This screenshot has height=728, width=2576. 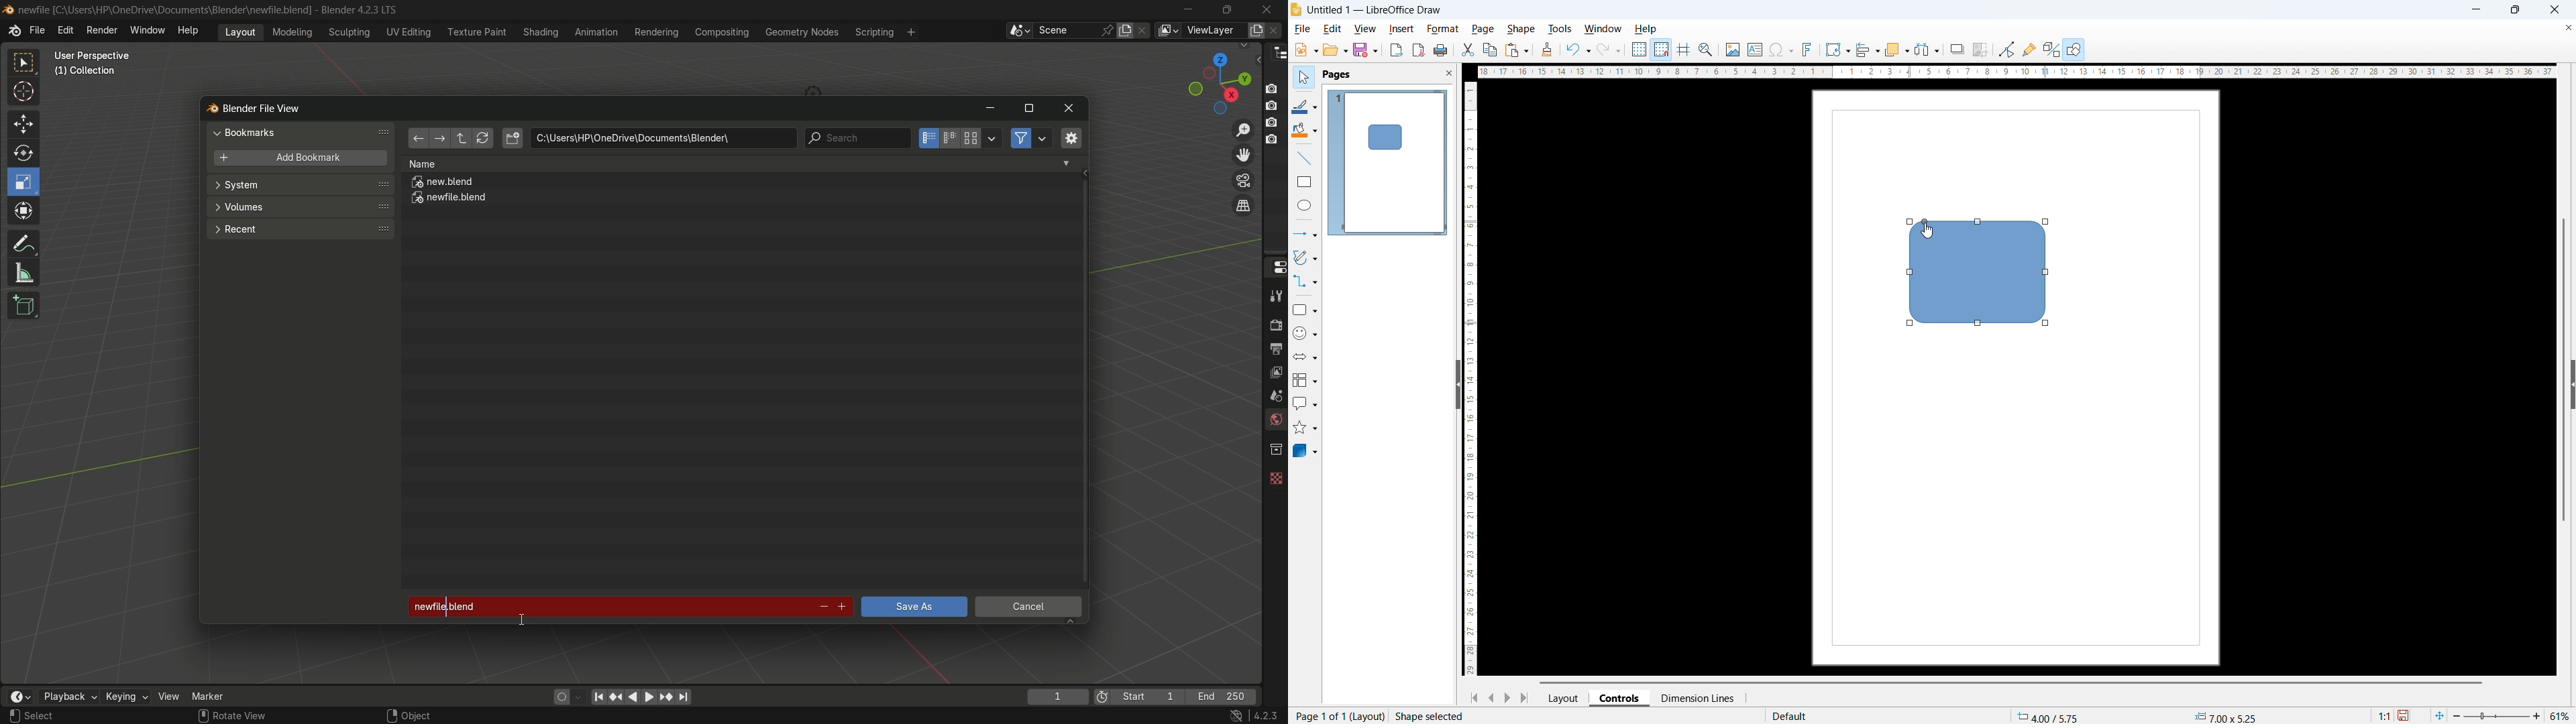 I want to click on Dimension lines , so click(x=1697, y=699).